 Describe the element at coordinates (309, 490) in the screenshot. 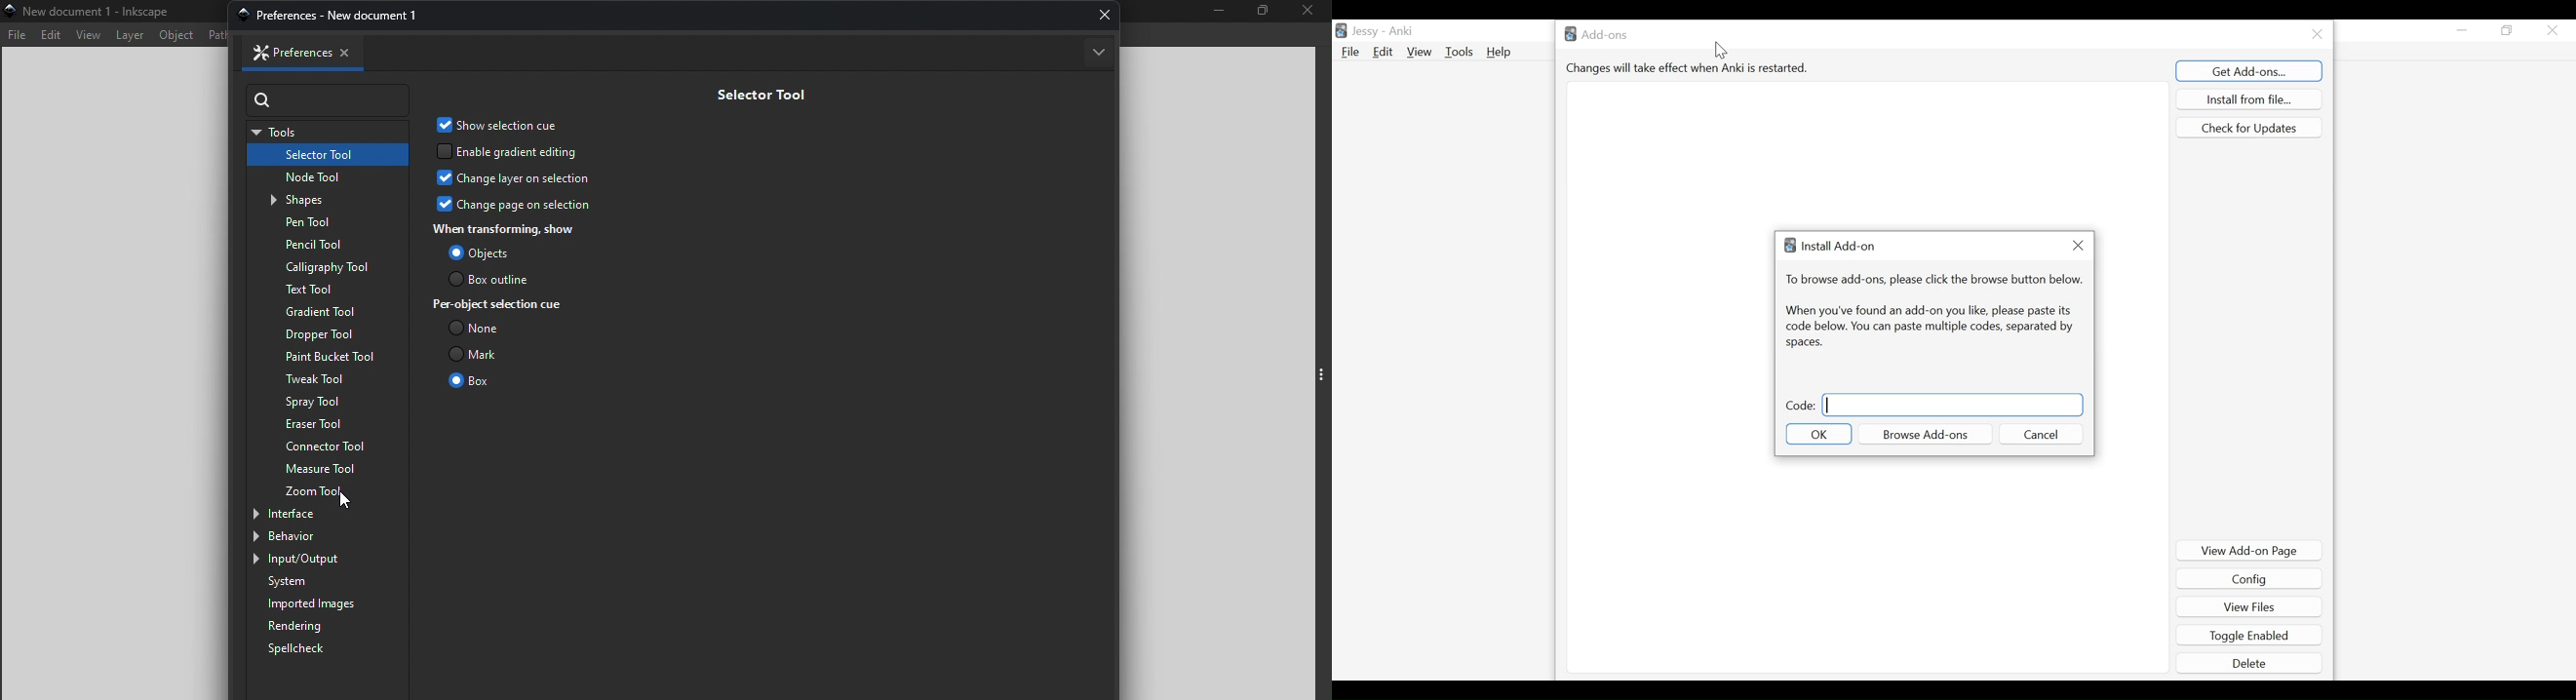

I see `Zoom tool` at that location.